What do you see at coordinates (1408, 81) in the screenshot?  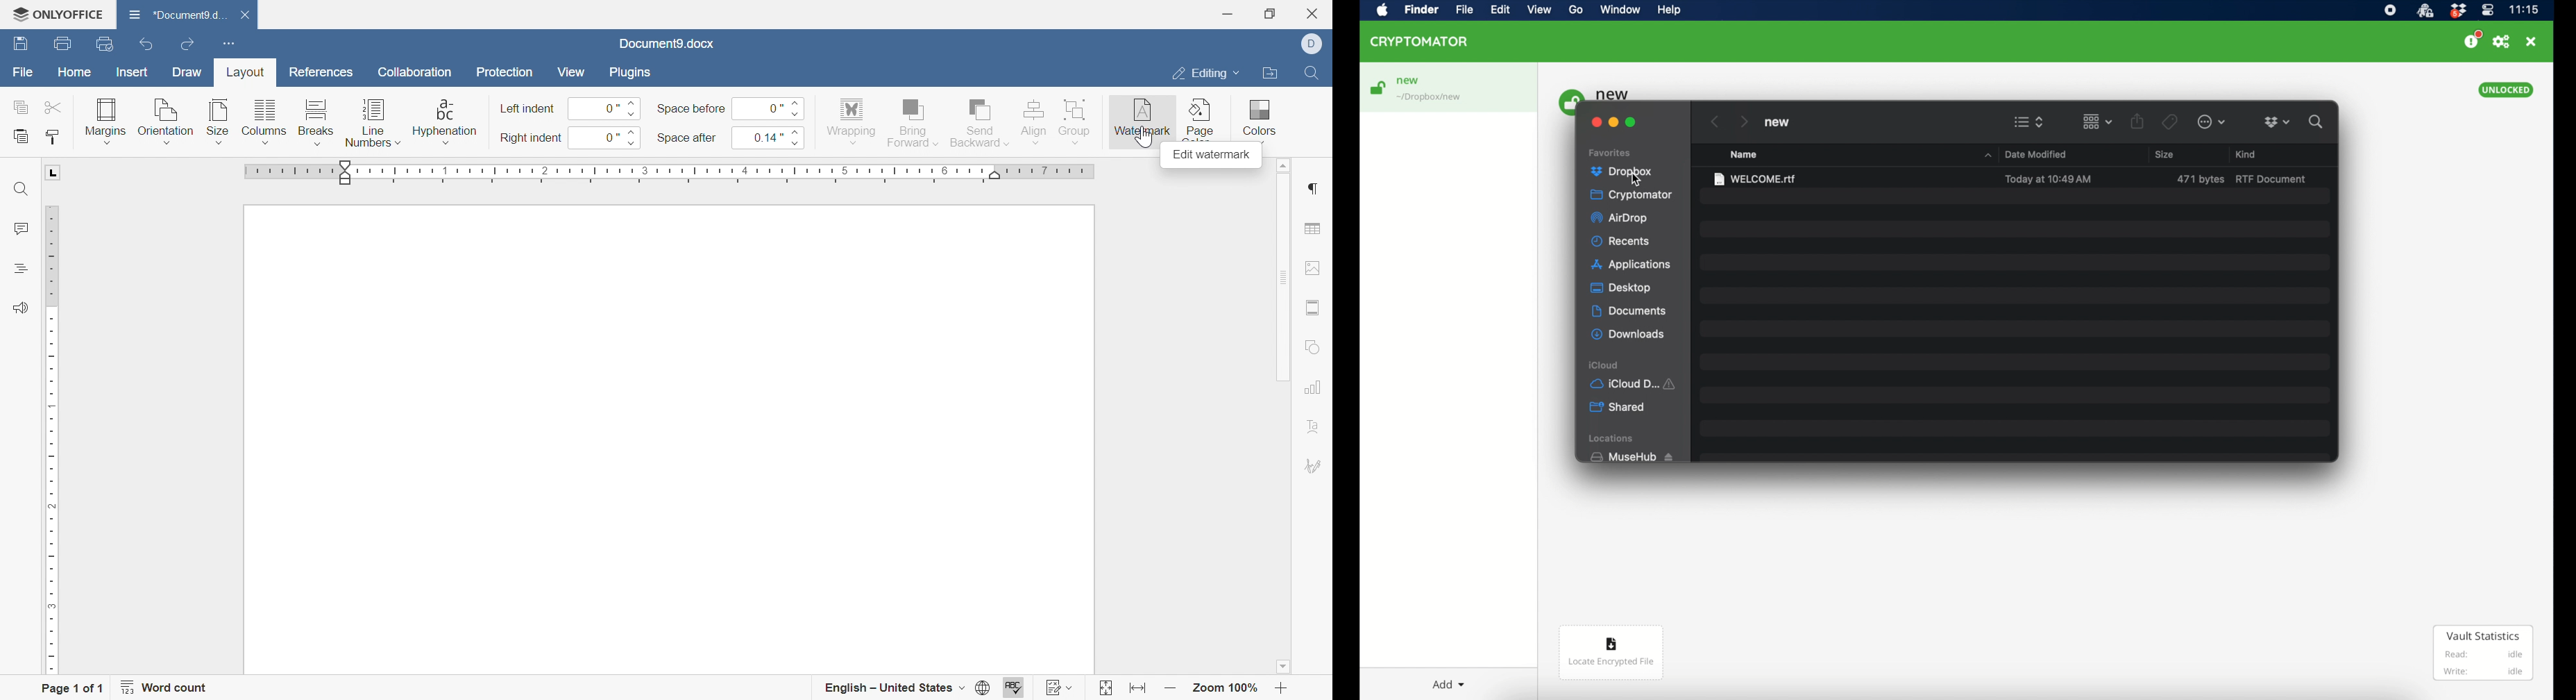 I see `new` at bounding box center [1408, 81].